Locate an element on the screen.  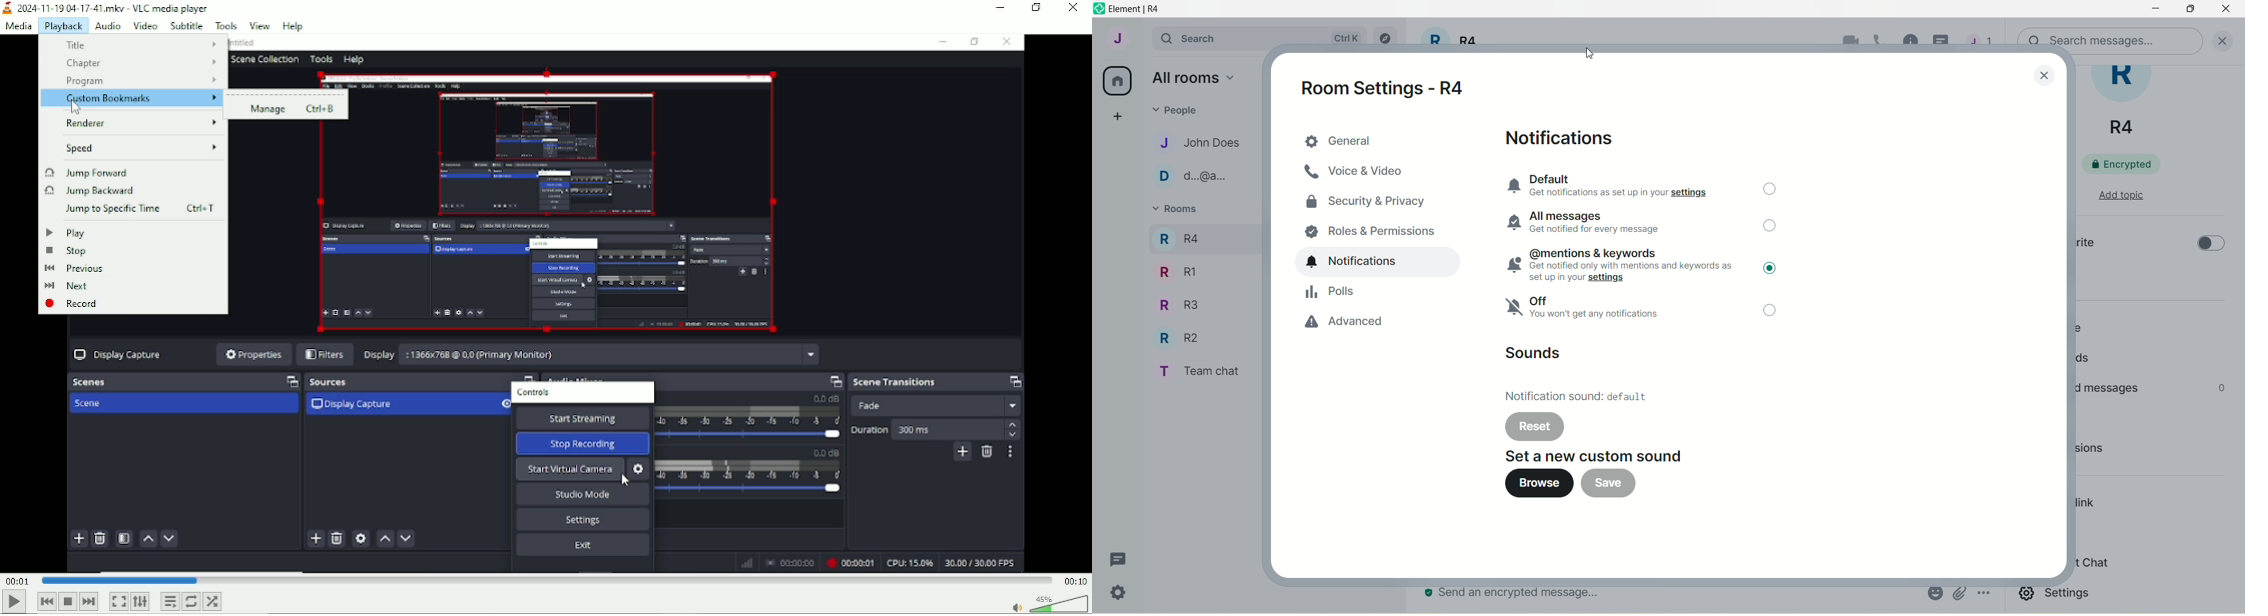
Media is located at coordinates (17, 26).